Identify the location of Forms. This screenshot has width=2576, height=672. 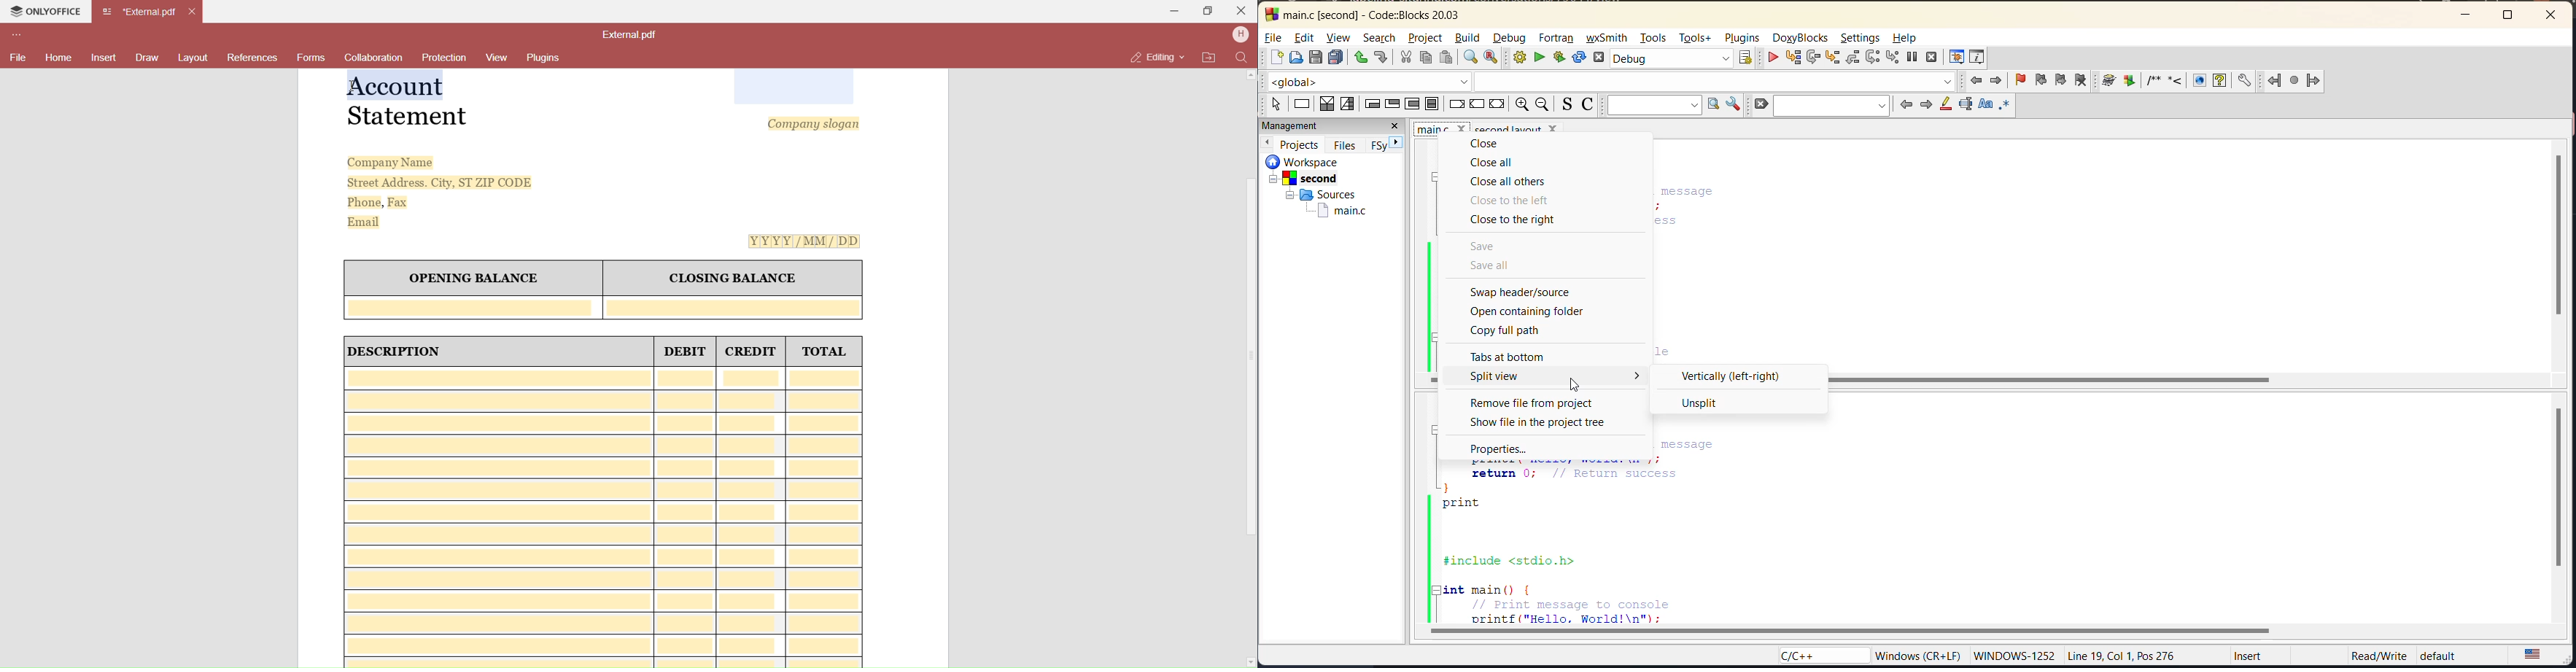
(311, 56).